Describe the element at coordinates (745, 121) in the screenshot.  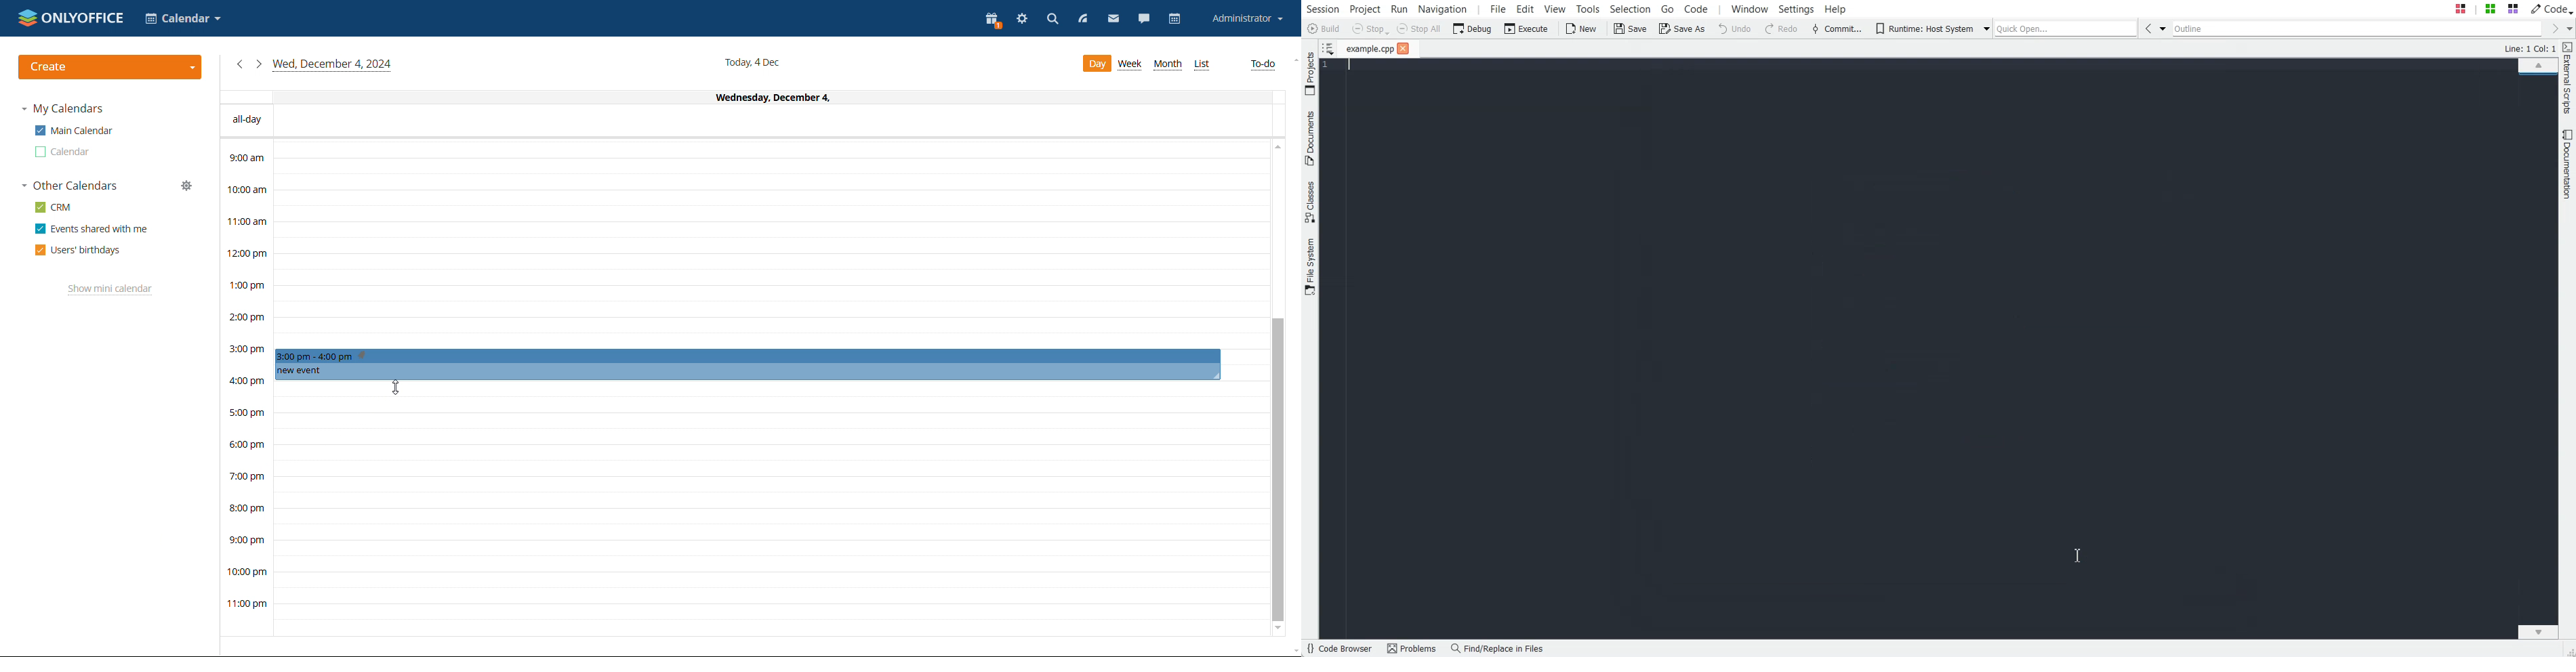
I see `all-day events` at that location.